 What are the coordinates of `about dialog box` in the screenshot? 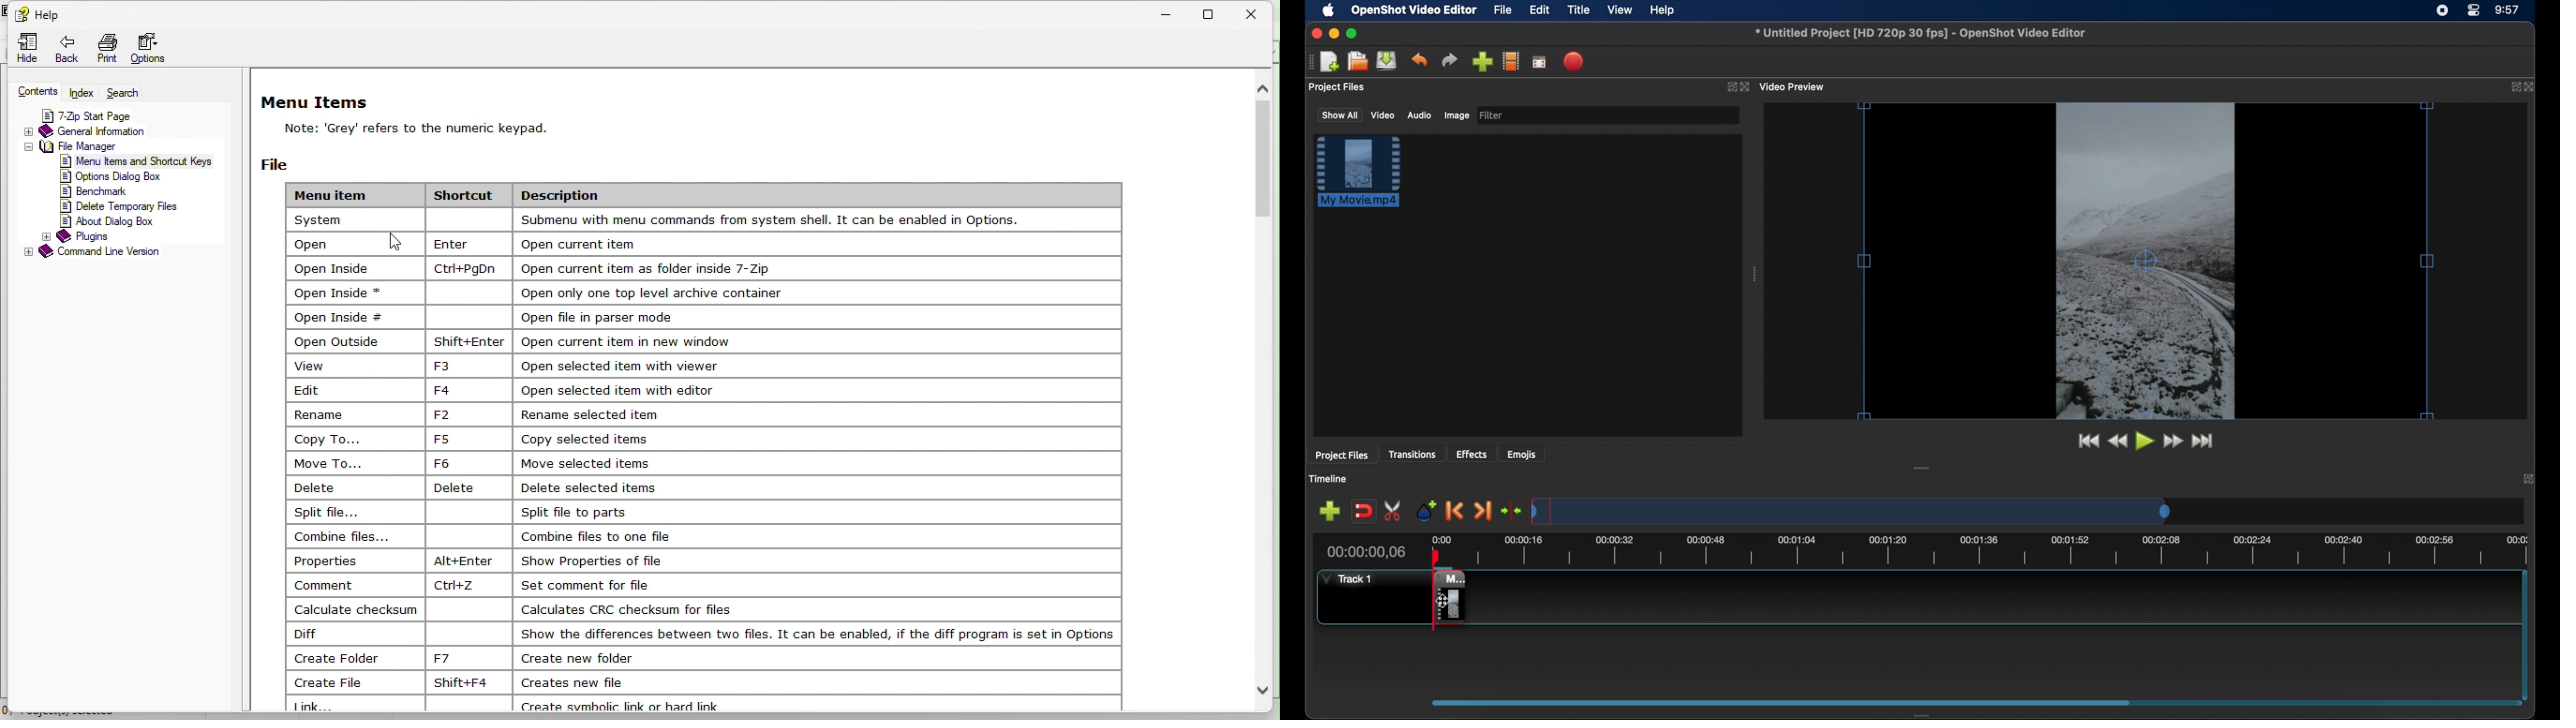 It's located at (107, 223).